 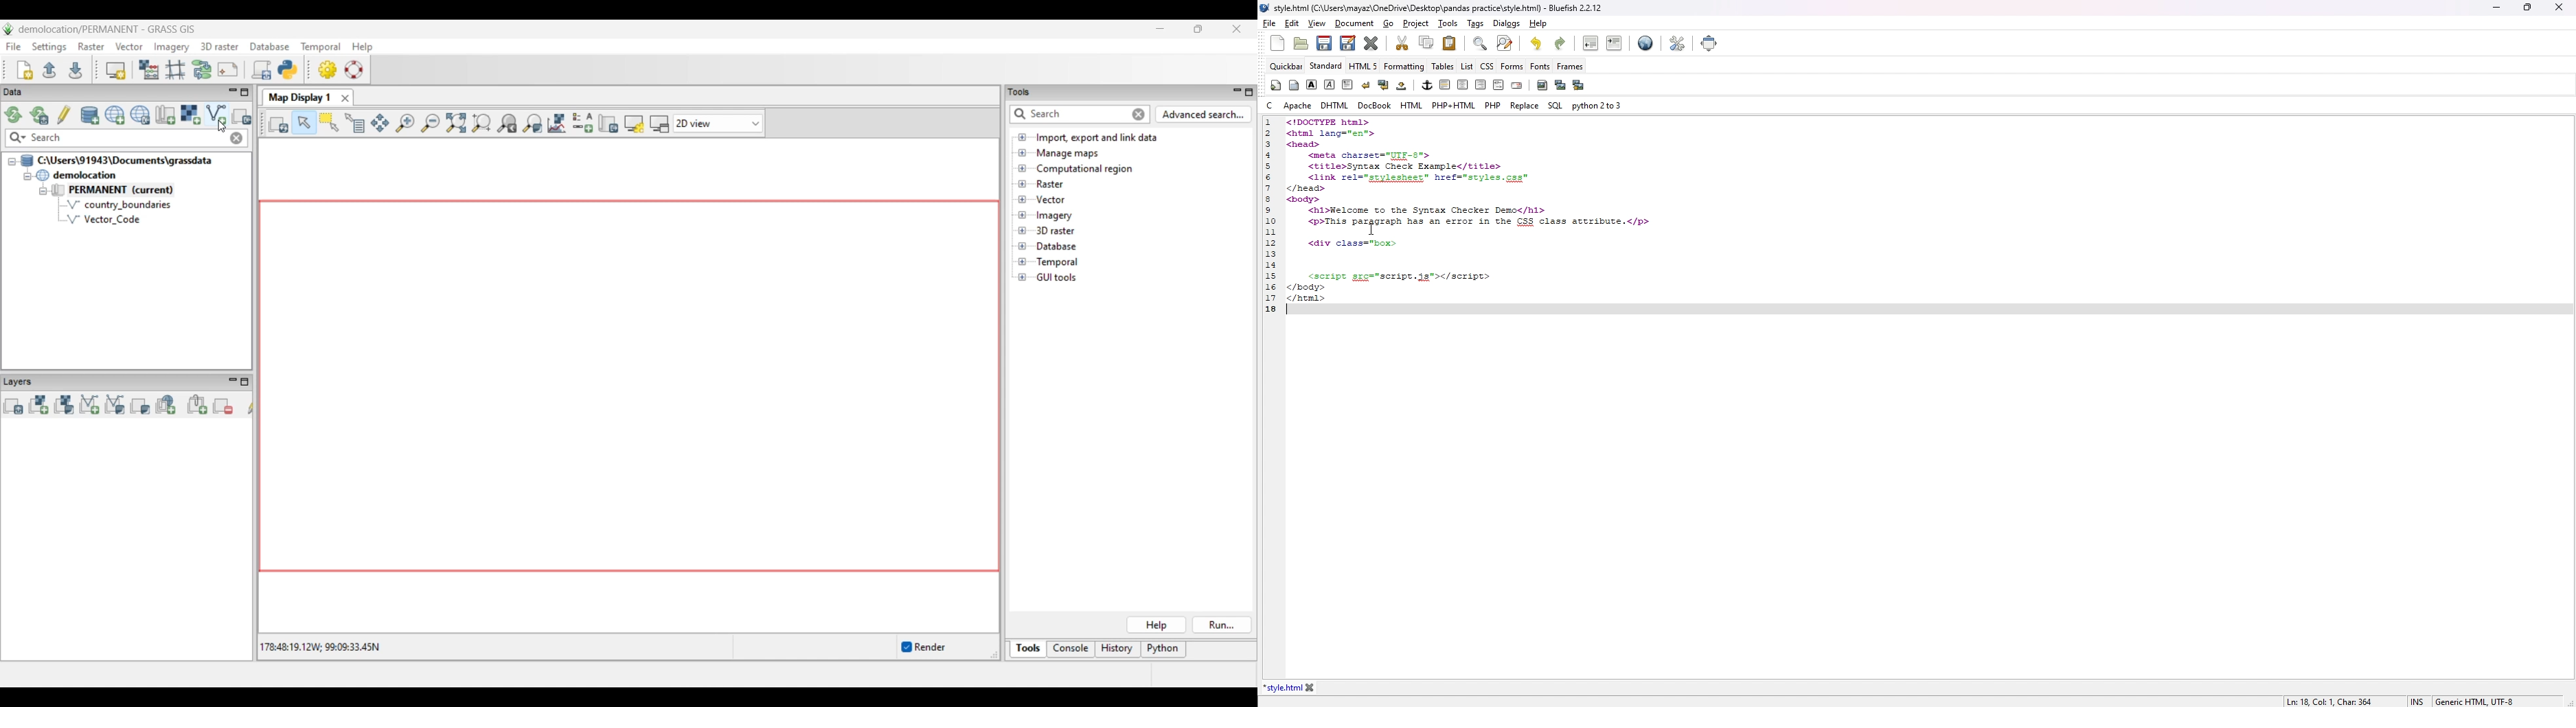 What do you see at coordinates (1348, 43) in the screenshot?
I see `save as` at bounding box center [1348, 43].